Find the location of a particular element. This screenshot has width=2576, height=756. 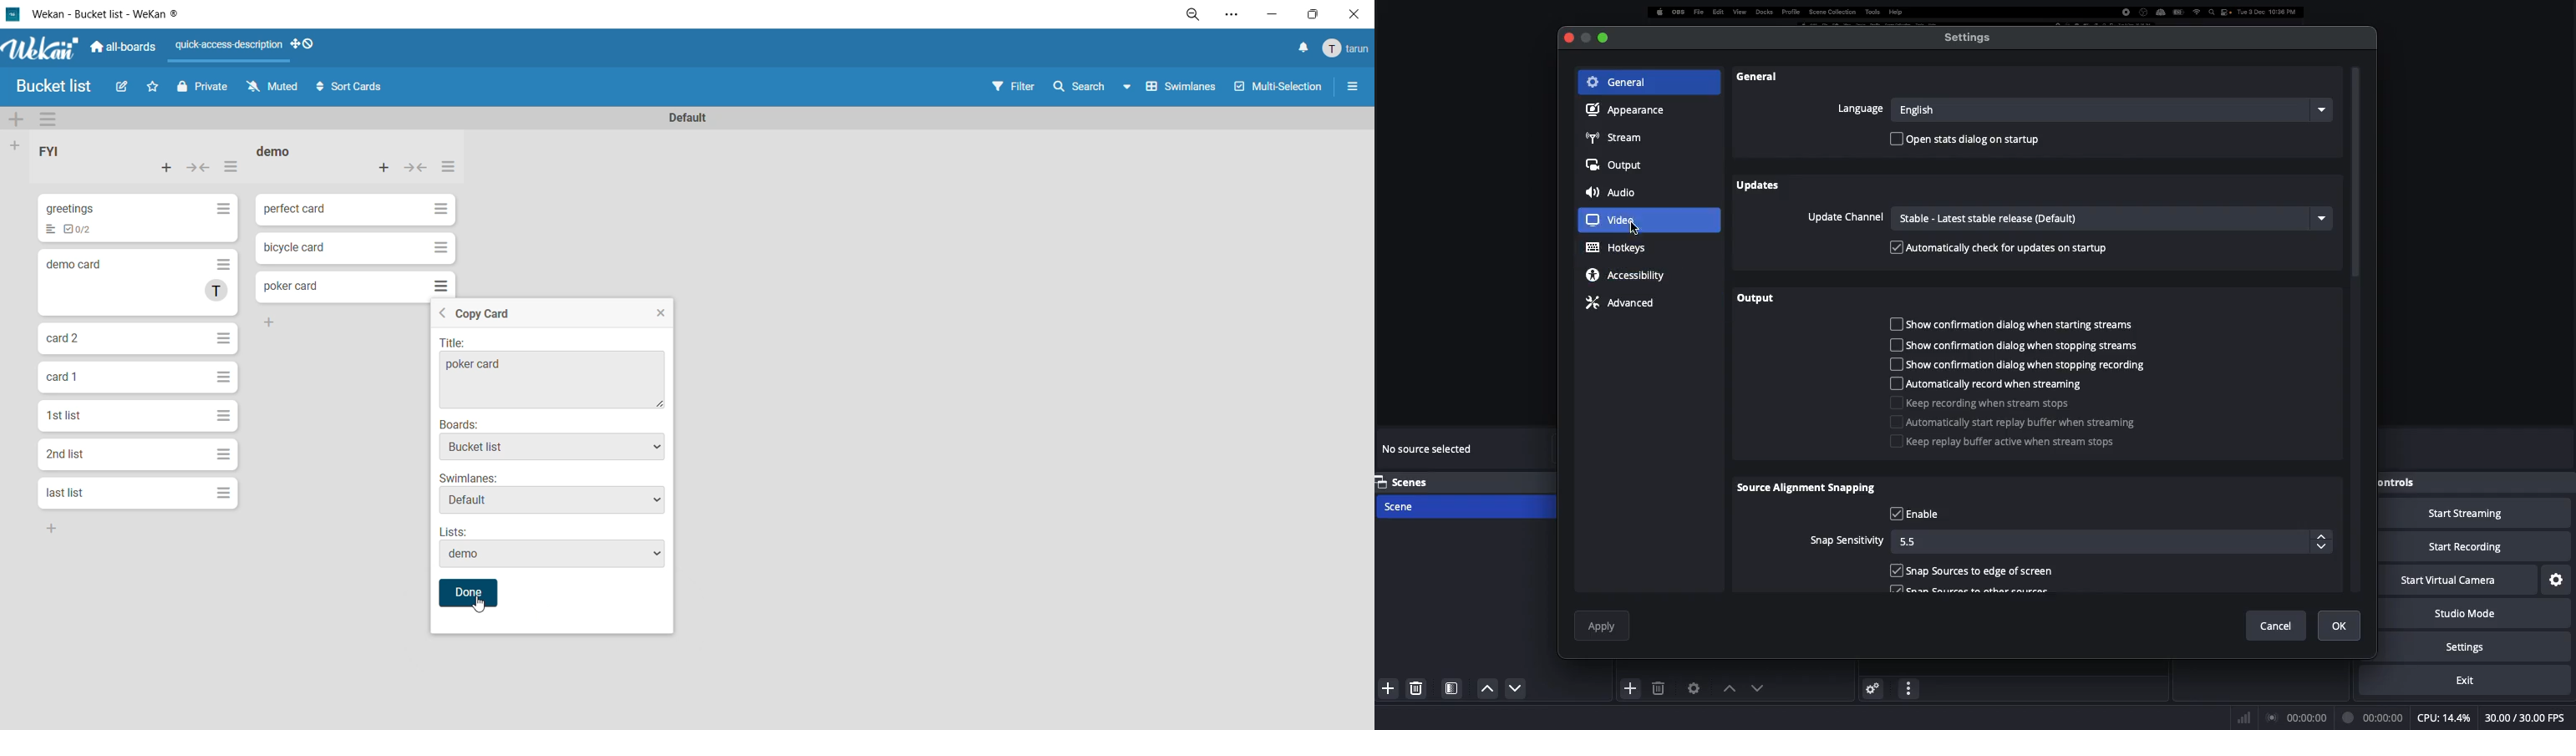

Snap sources to edge of screen is located at coordinates (1977, 571).